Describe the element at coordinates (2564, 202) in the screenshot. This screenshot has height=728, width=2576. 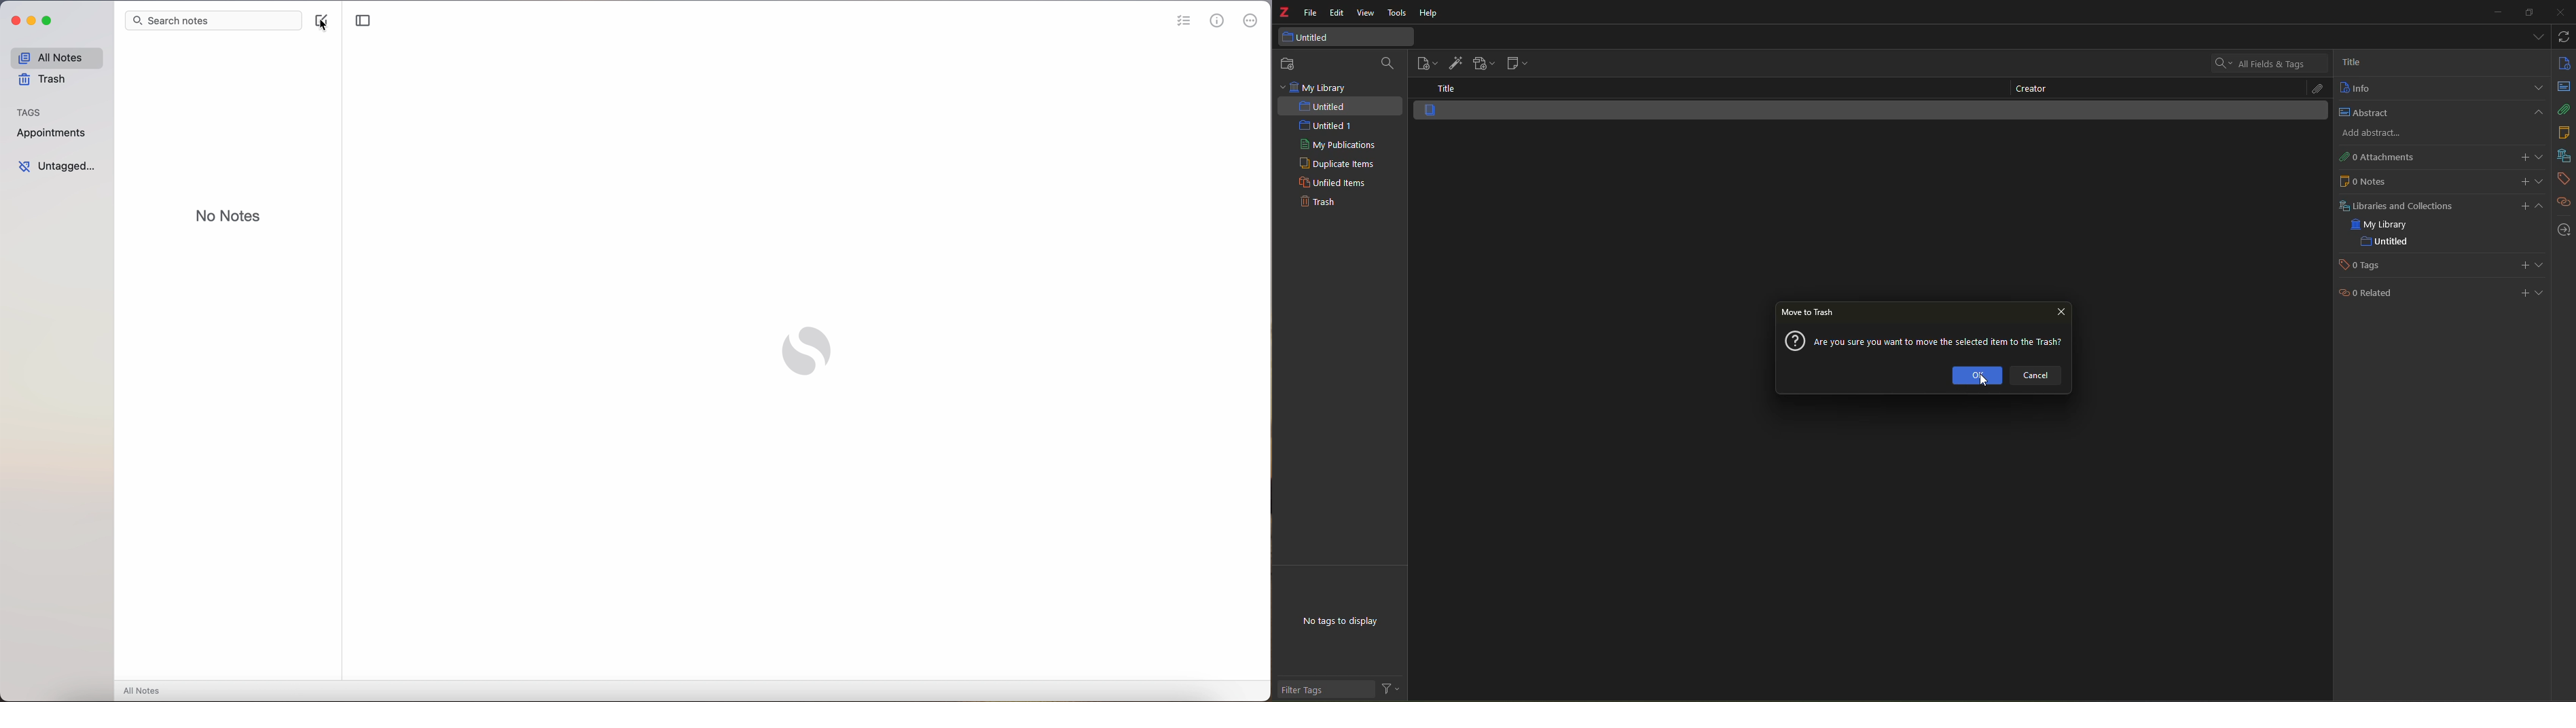
I see `related` at that location.